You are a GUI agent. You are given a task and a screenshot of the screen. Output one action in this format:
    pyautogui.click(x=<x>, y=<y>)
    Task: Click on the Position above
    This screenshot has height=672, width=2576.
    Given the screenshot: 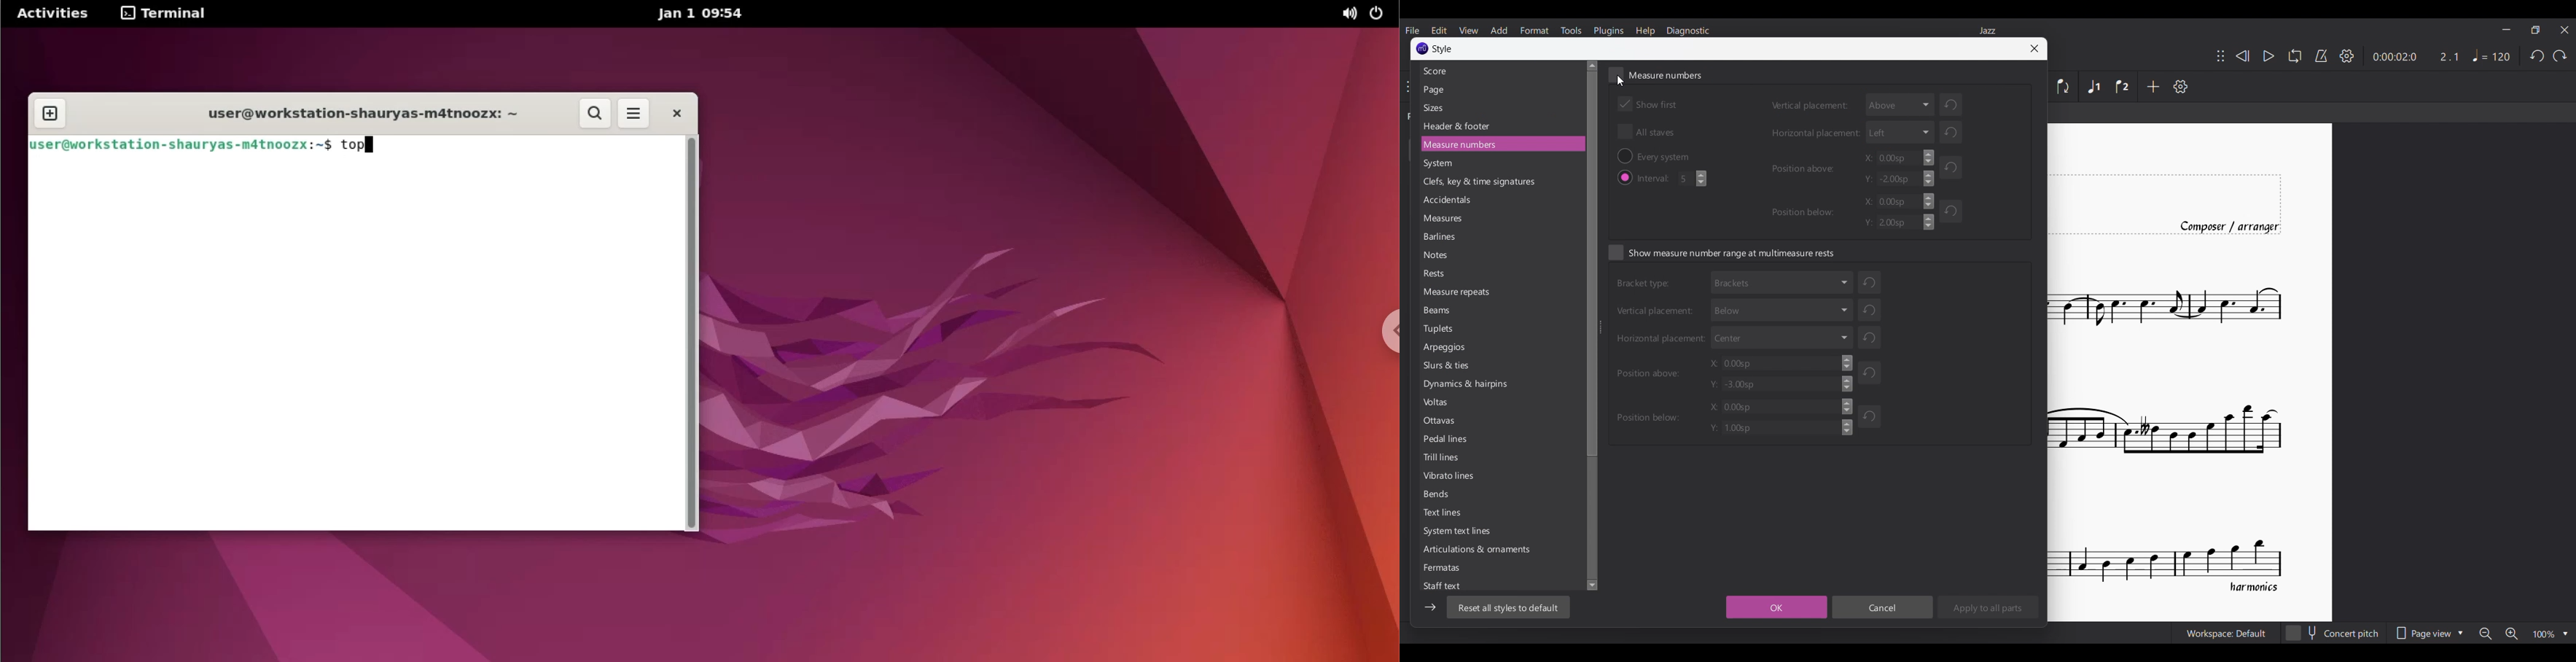 What is the action you would take?
    pyautogui.click(x=1805, y=167)
    